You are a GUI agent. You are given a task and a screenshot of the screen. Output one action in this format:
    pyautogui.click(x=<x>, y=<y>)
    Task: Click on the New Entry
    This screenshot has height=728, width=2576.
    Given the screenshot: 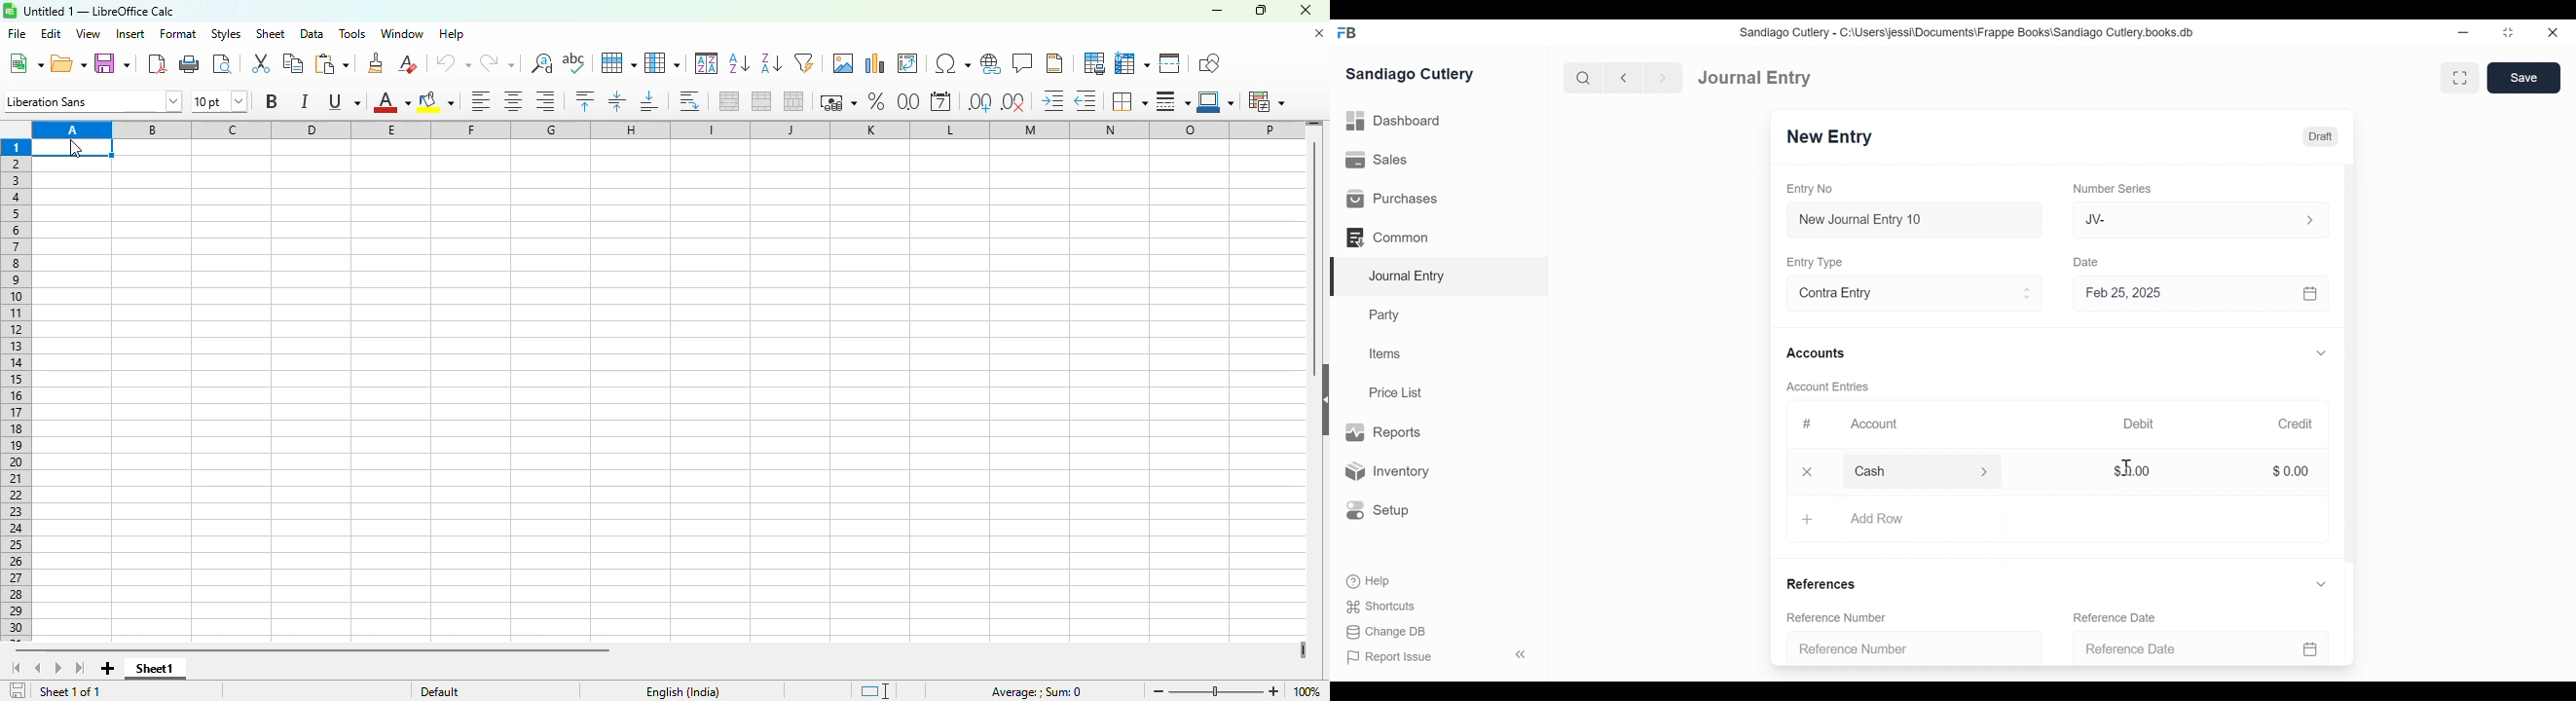 What is the action you would take?
    pyautogui.click(x=1833, y=138)
    